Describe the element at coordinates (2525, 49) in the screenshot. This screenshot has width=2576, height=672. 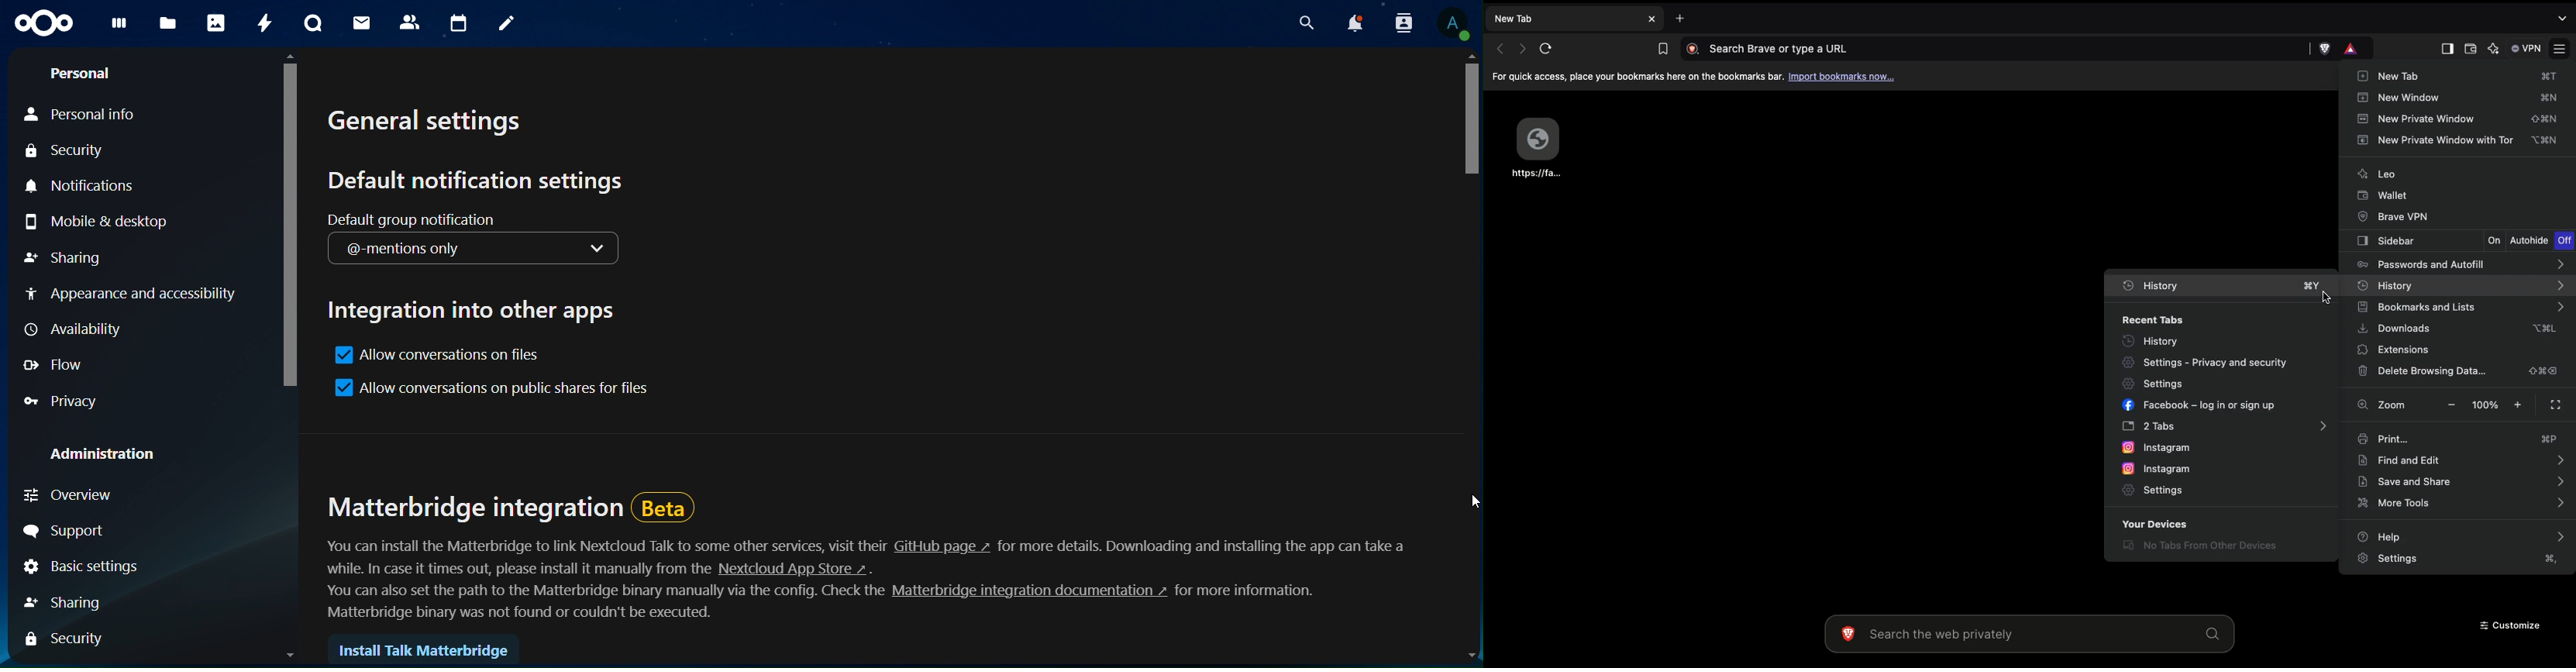
I see `VPN` at that location.